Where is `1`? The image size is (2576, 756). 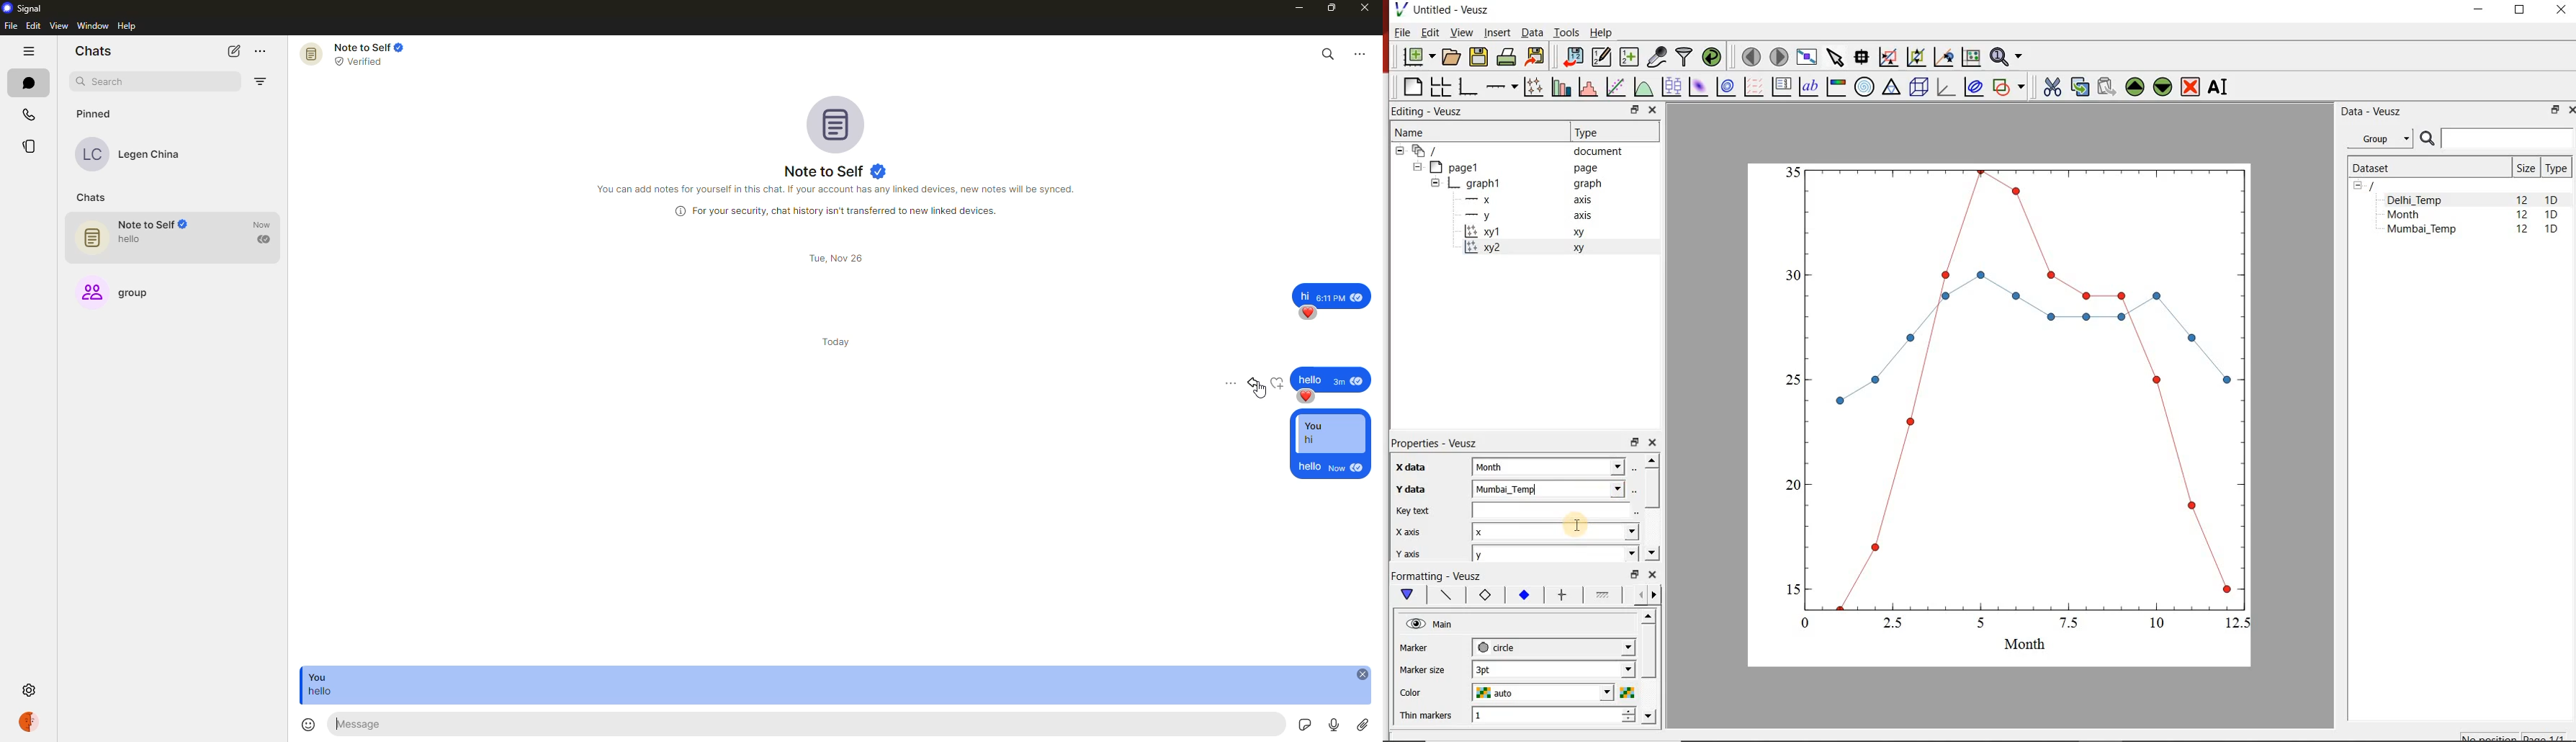 1 is located at coordinates (1554, 716).